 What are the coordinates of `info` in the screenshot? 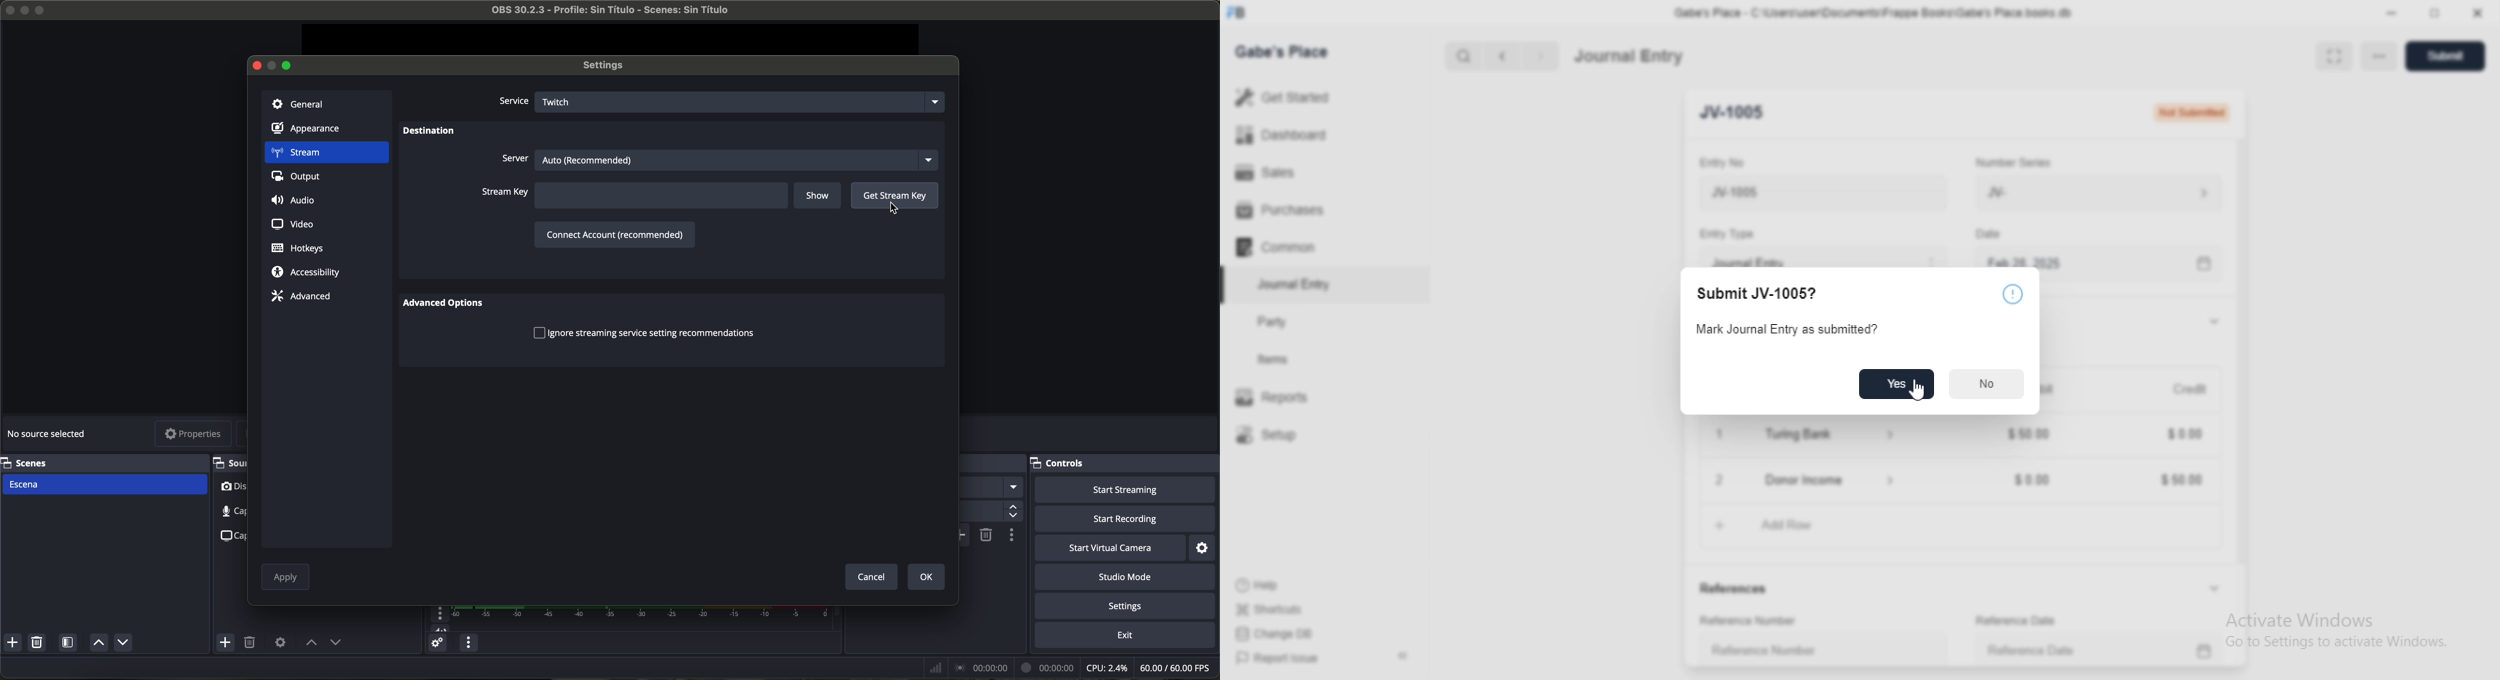 It's located at (2012, 293).